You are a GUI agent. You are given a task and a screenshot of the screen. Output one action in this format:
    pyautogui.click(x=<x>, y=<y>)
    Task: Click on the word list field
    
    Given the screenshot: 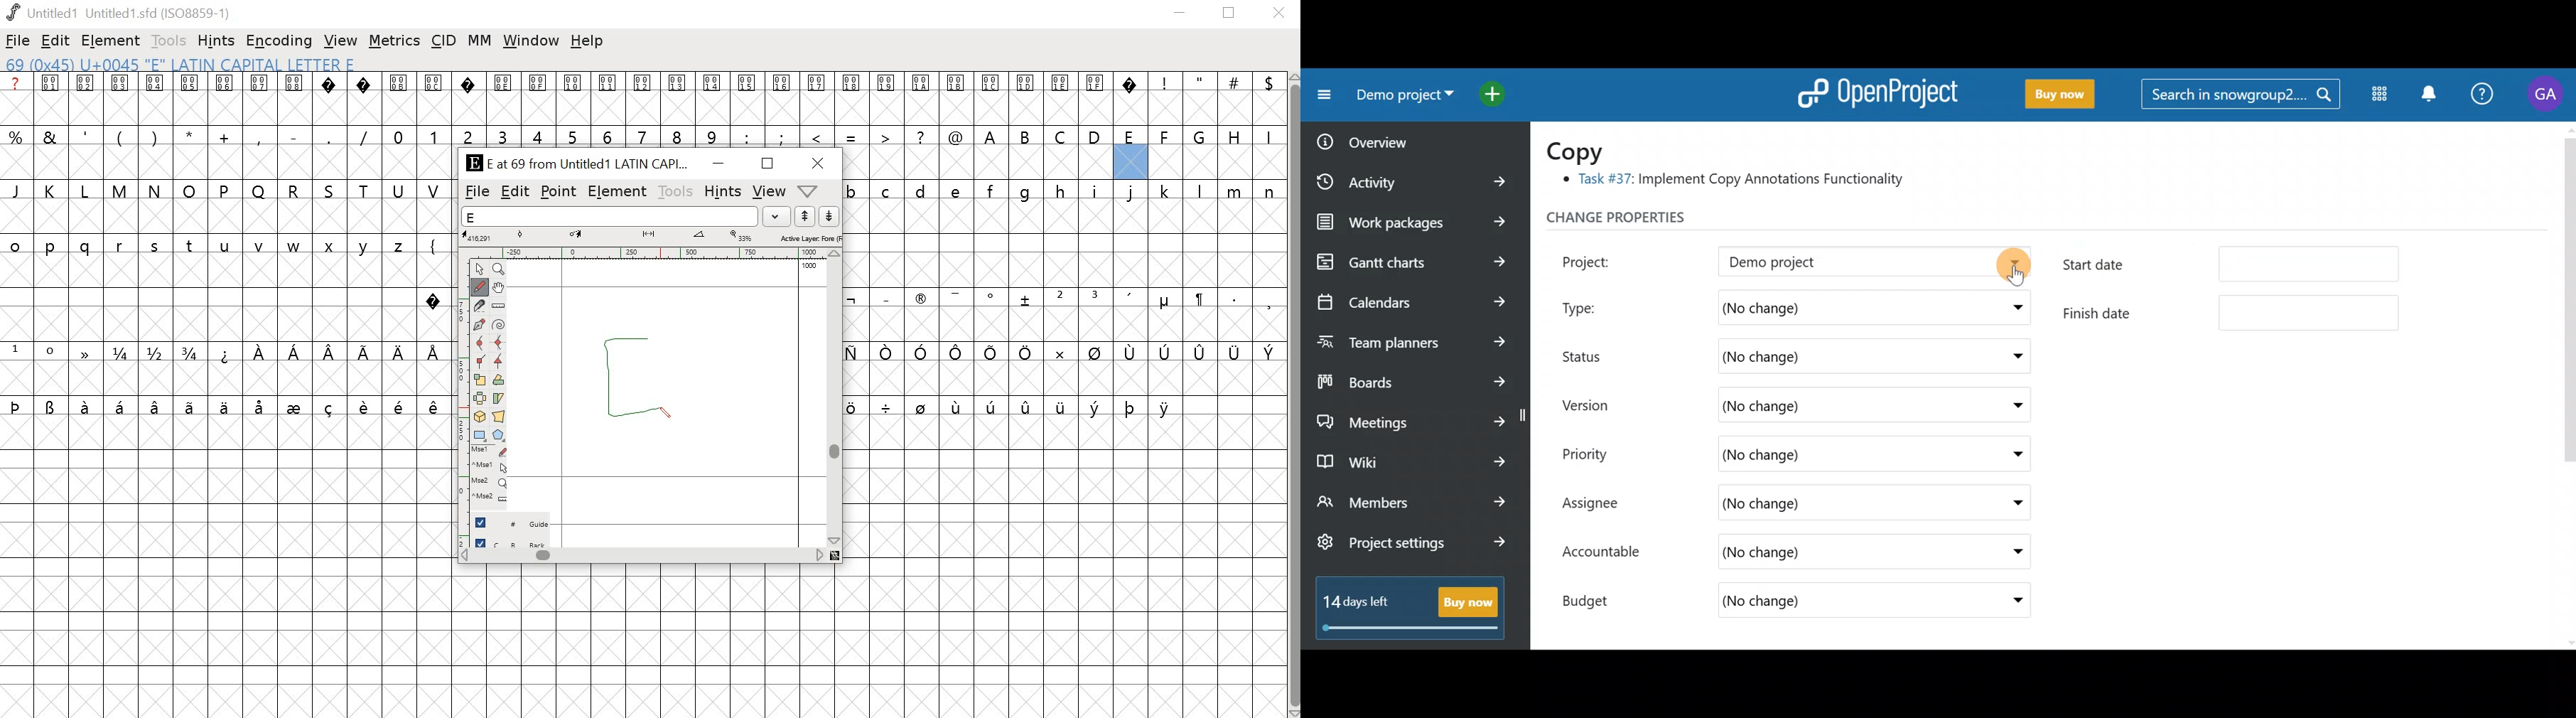 What is the action you would take?
    pyautogui.click(x=610, y=216)
    